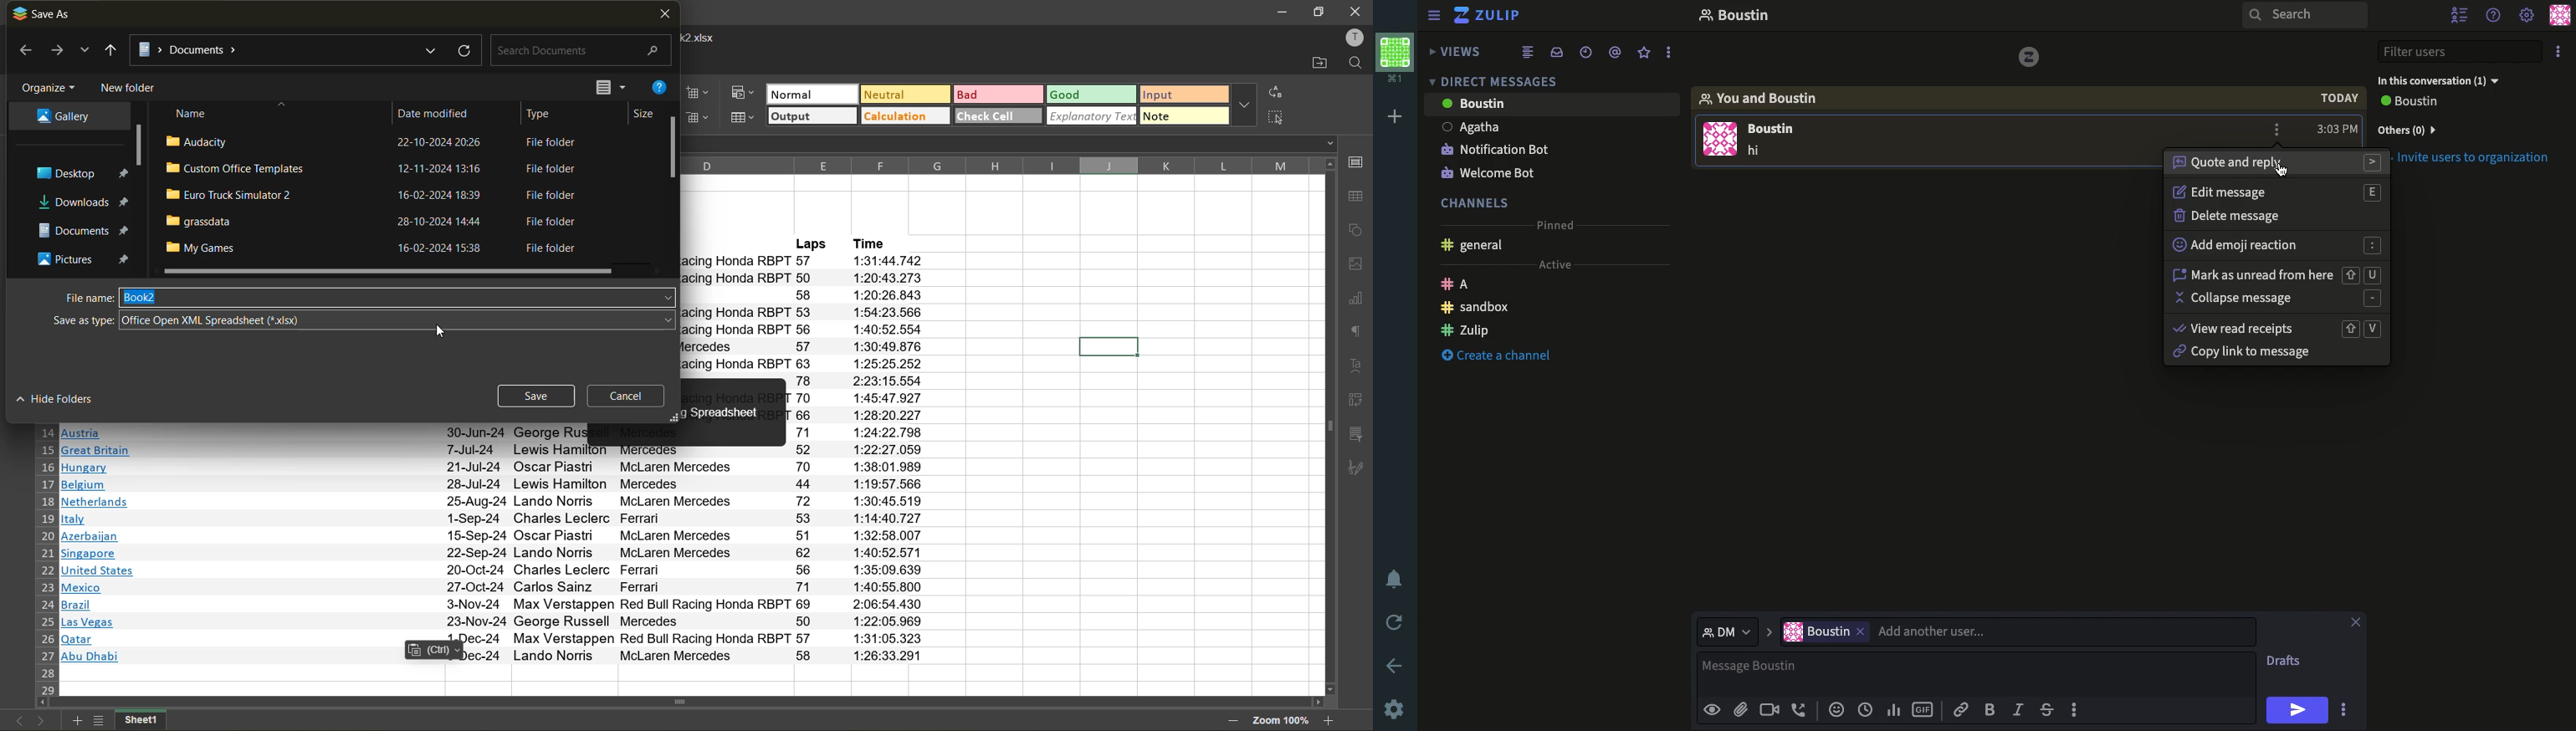  Describe the element at coordinates (1396, 708) in the screenshot. I see `Settings` at that location.